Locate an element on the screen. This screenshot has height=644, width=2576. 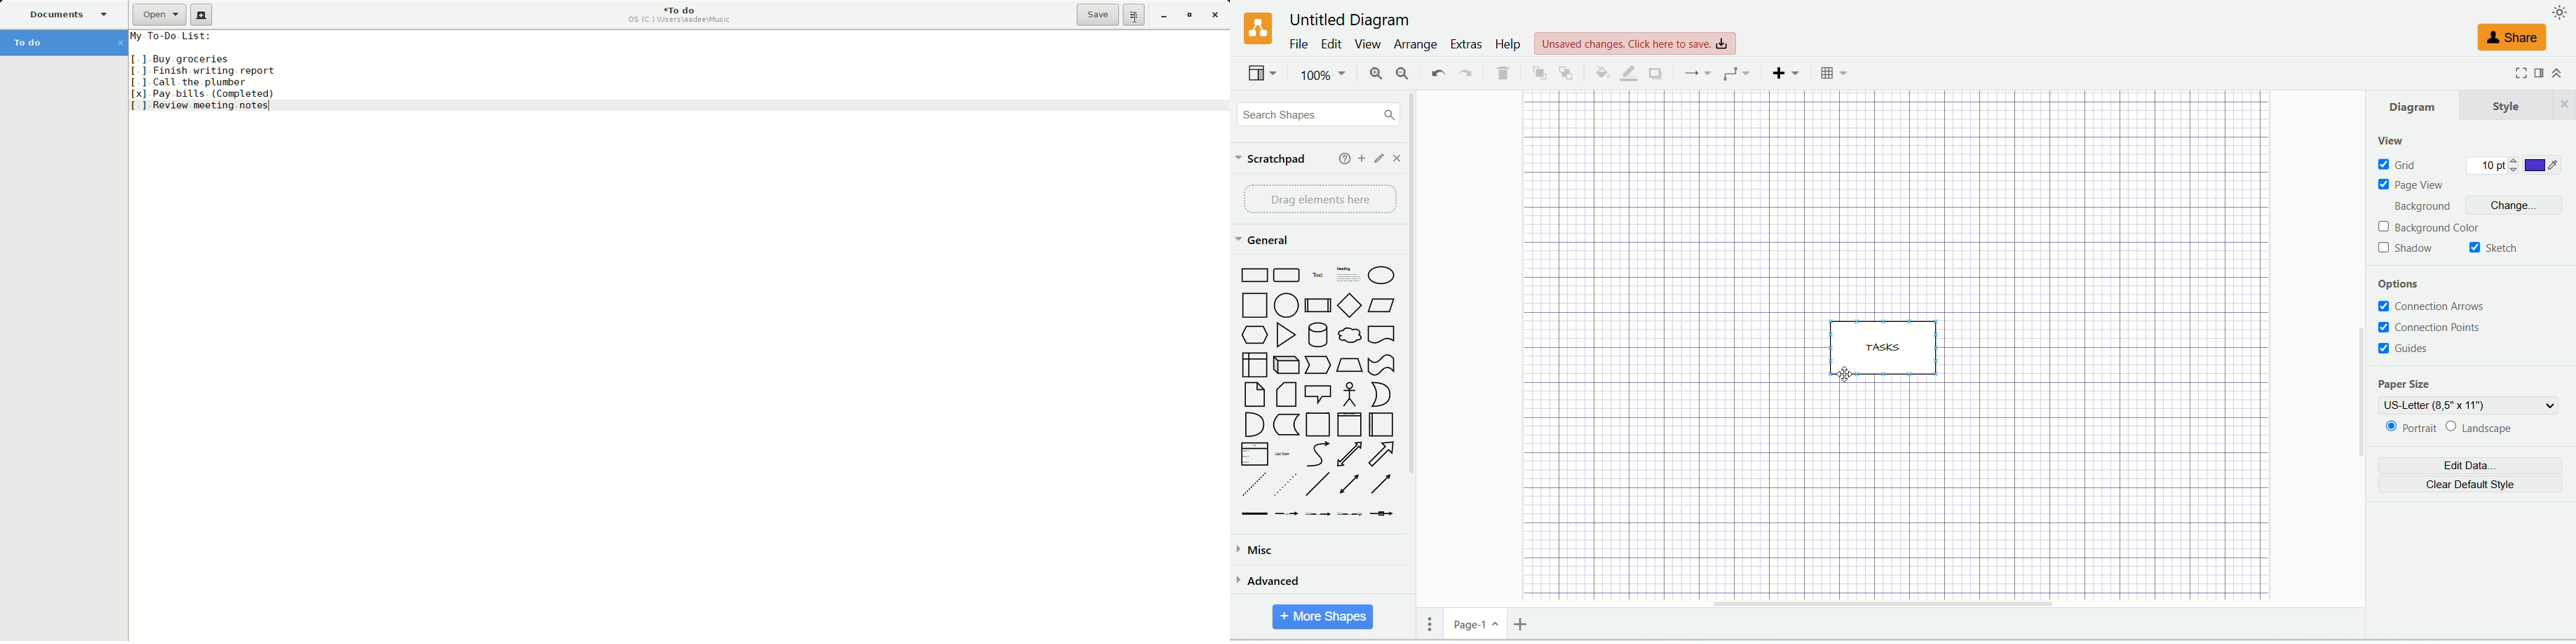
Curve is located at coordinates (1319, 454).